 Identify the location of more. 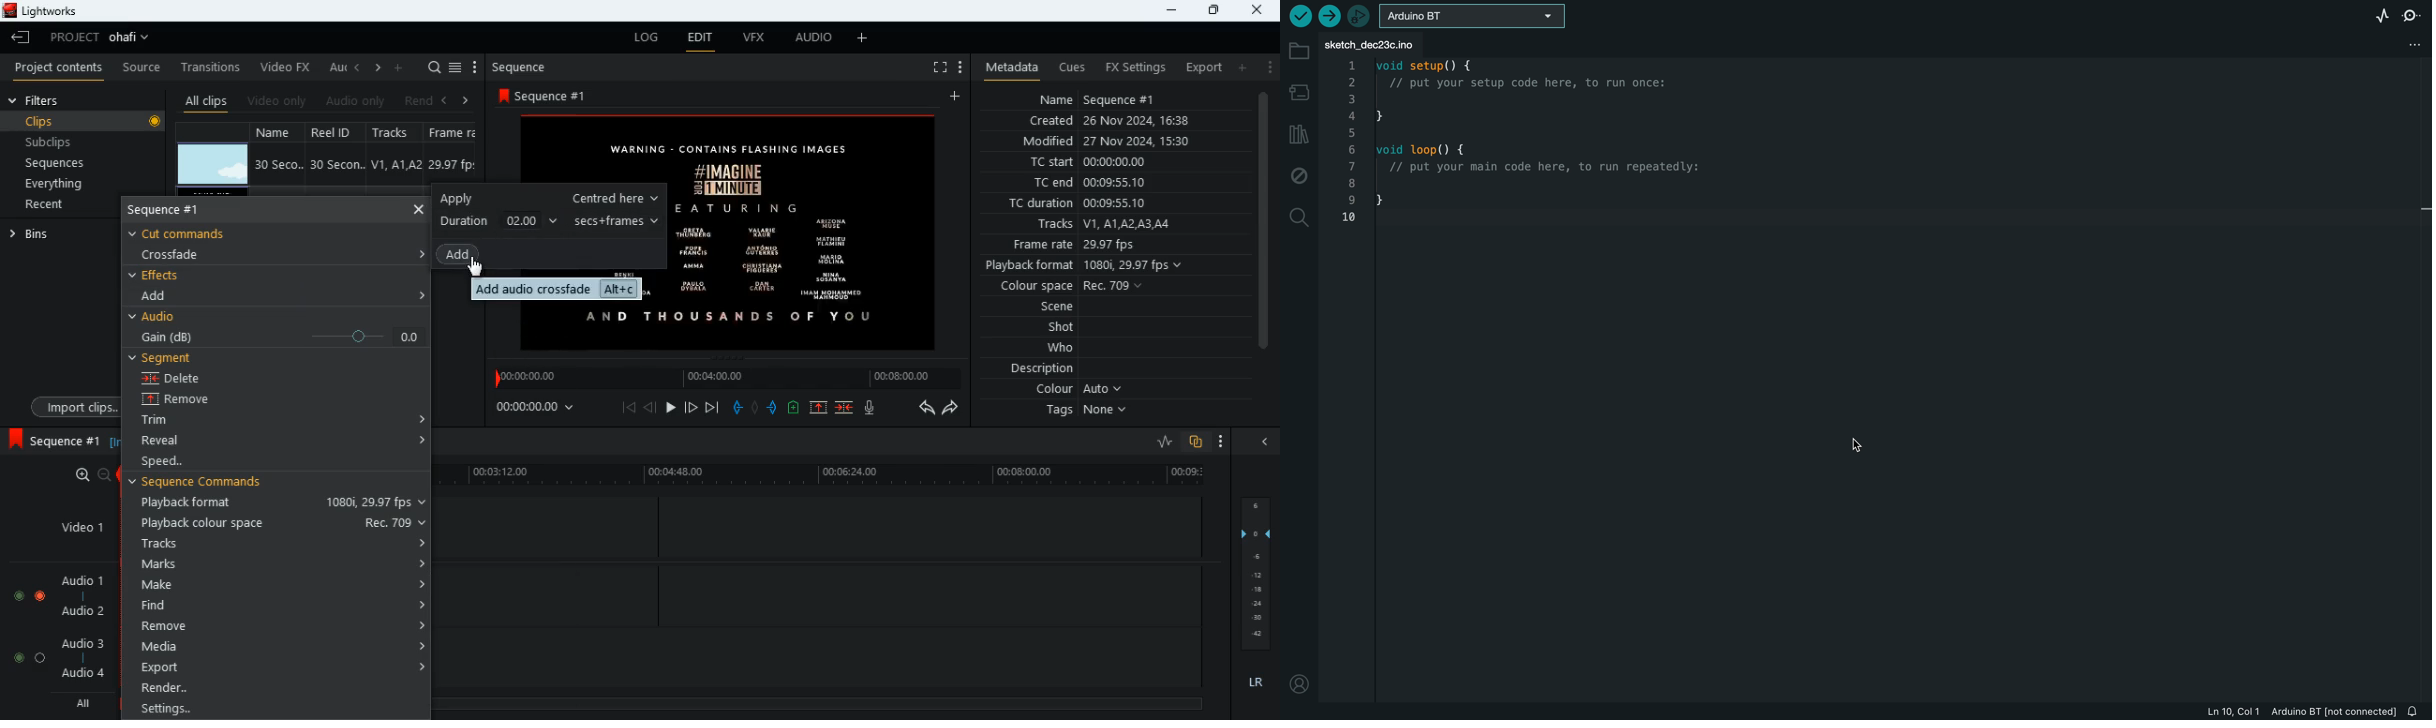
(1222, 443).